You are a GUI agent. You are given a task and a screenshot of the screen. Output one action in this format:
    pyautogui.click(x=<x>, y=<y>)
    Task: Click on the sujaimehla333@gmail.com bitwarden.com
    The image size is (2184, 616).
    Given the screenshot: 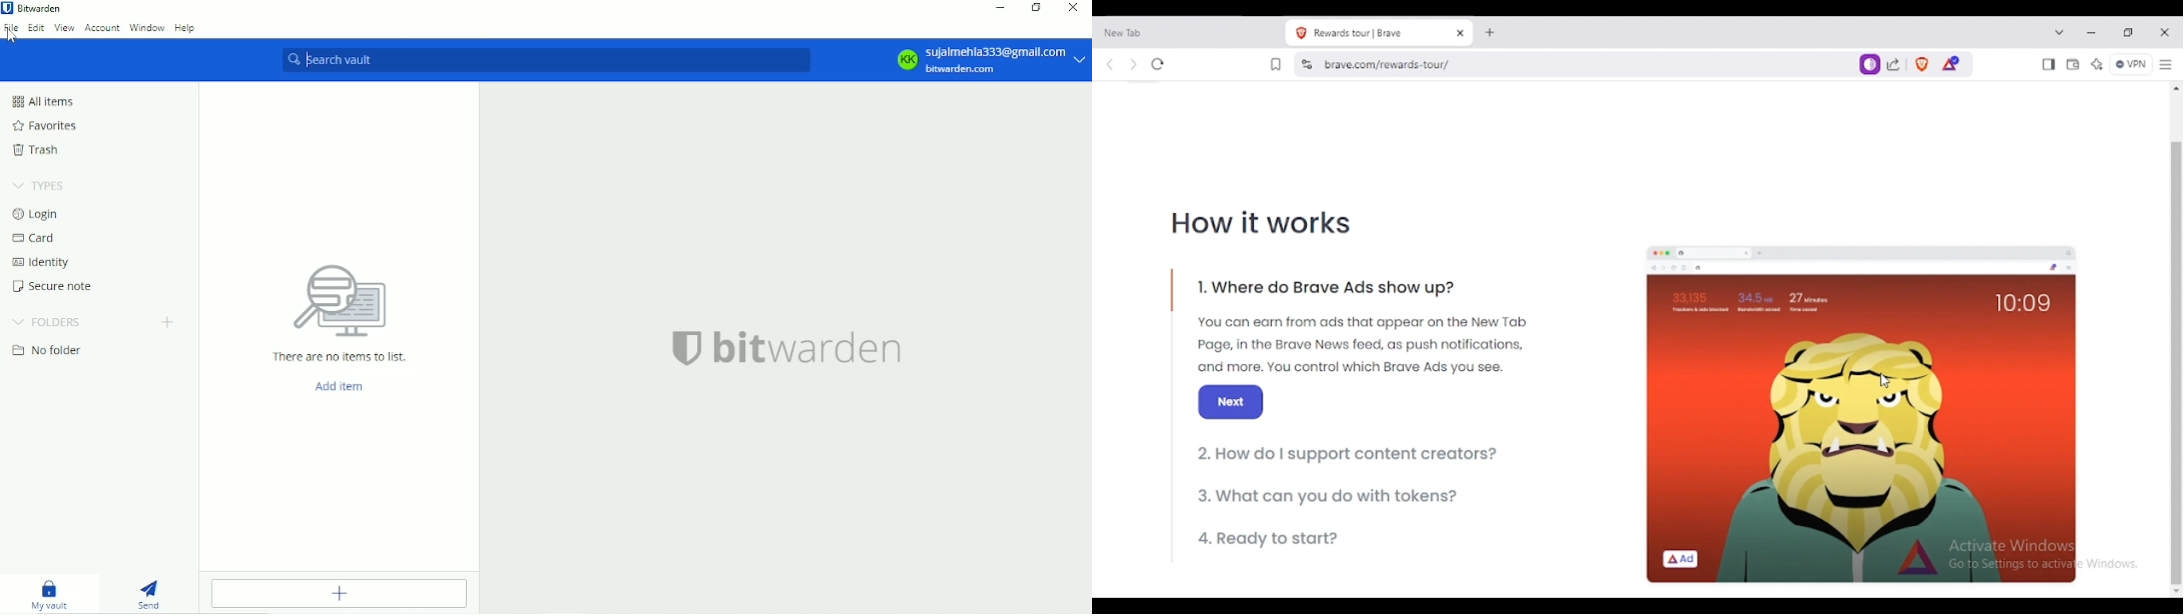 What is the action you would take?
    pyautogui.click(x=1008, y=60)
    